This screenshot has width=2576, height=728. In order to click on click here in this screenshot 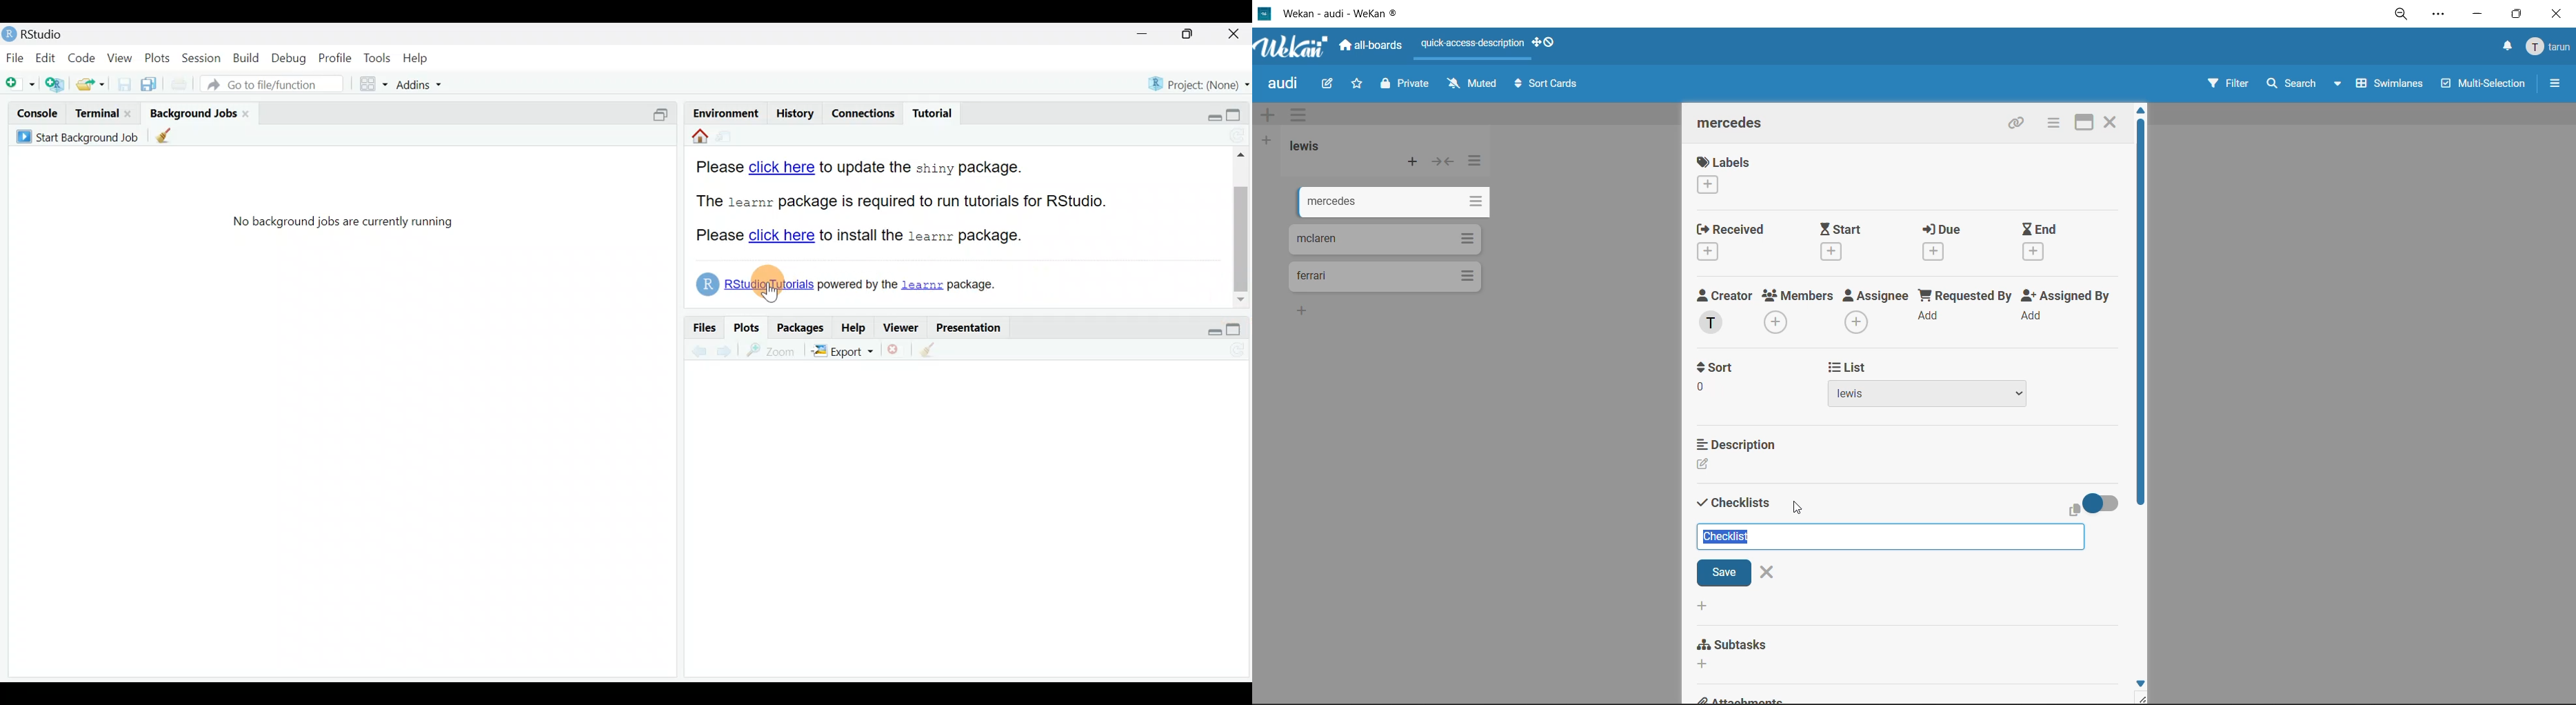, I will do `click(782, 167)`.